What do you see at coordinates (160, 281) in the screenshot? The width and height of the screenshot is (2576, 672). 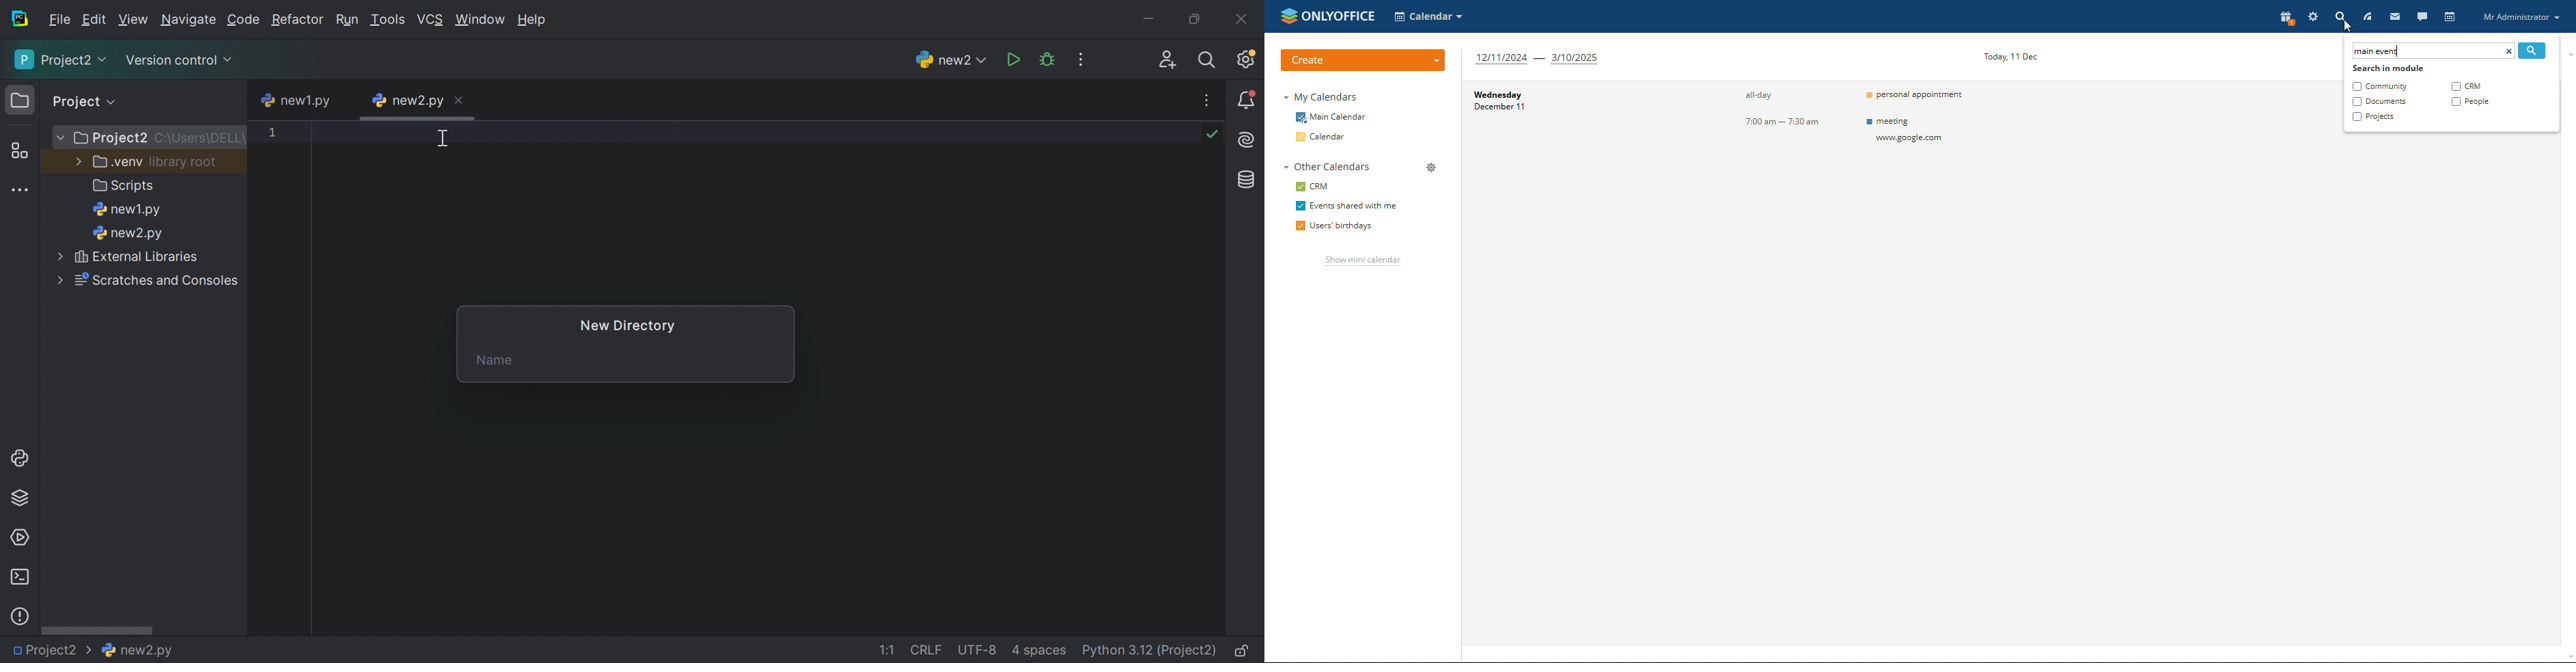 I see `Scratches and consoles` at bounding box center [160, 281].